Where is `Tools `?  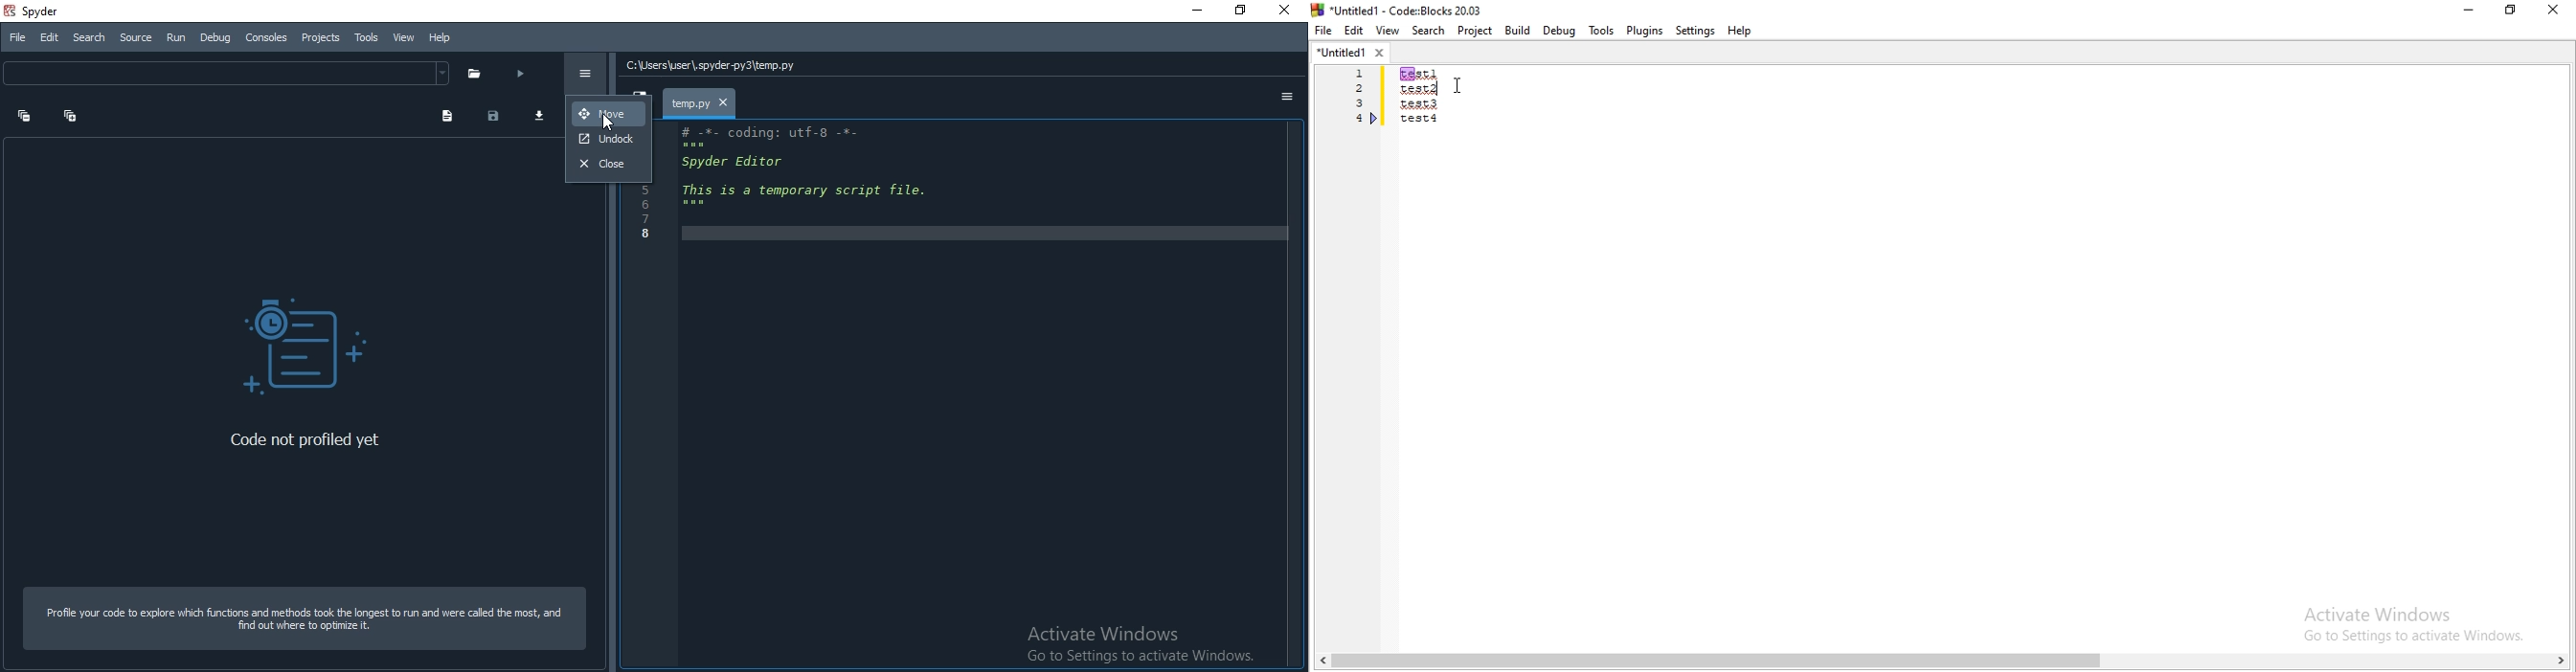 Tools  is located at coordinates (1601, 31).